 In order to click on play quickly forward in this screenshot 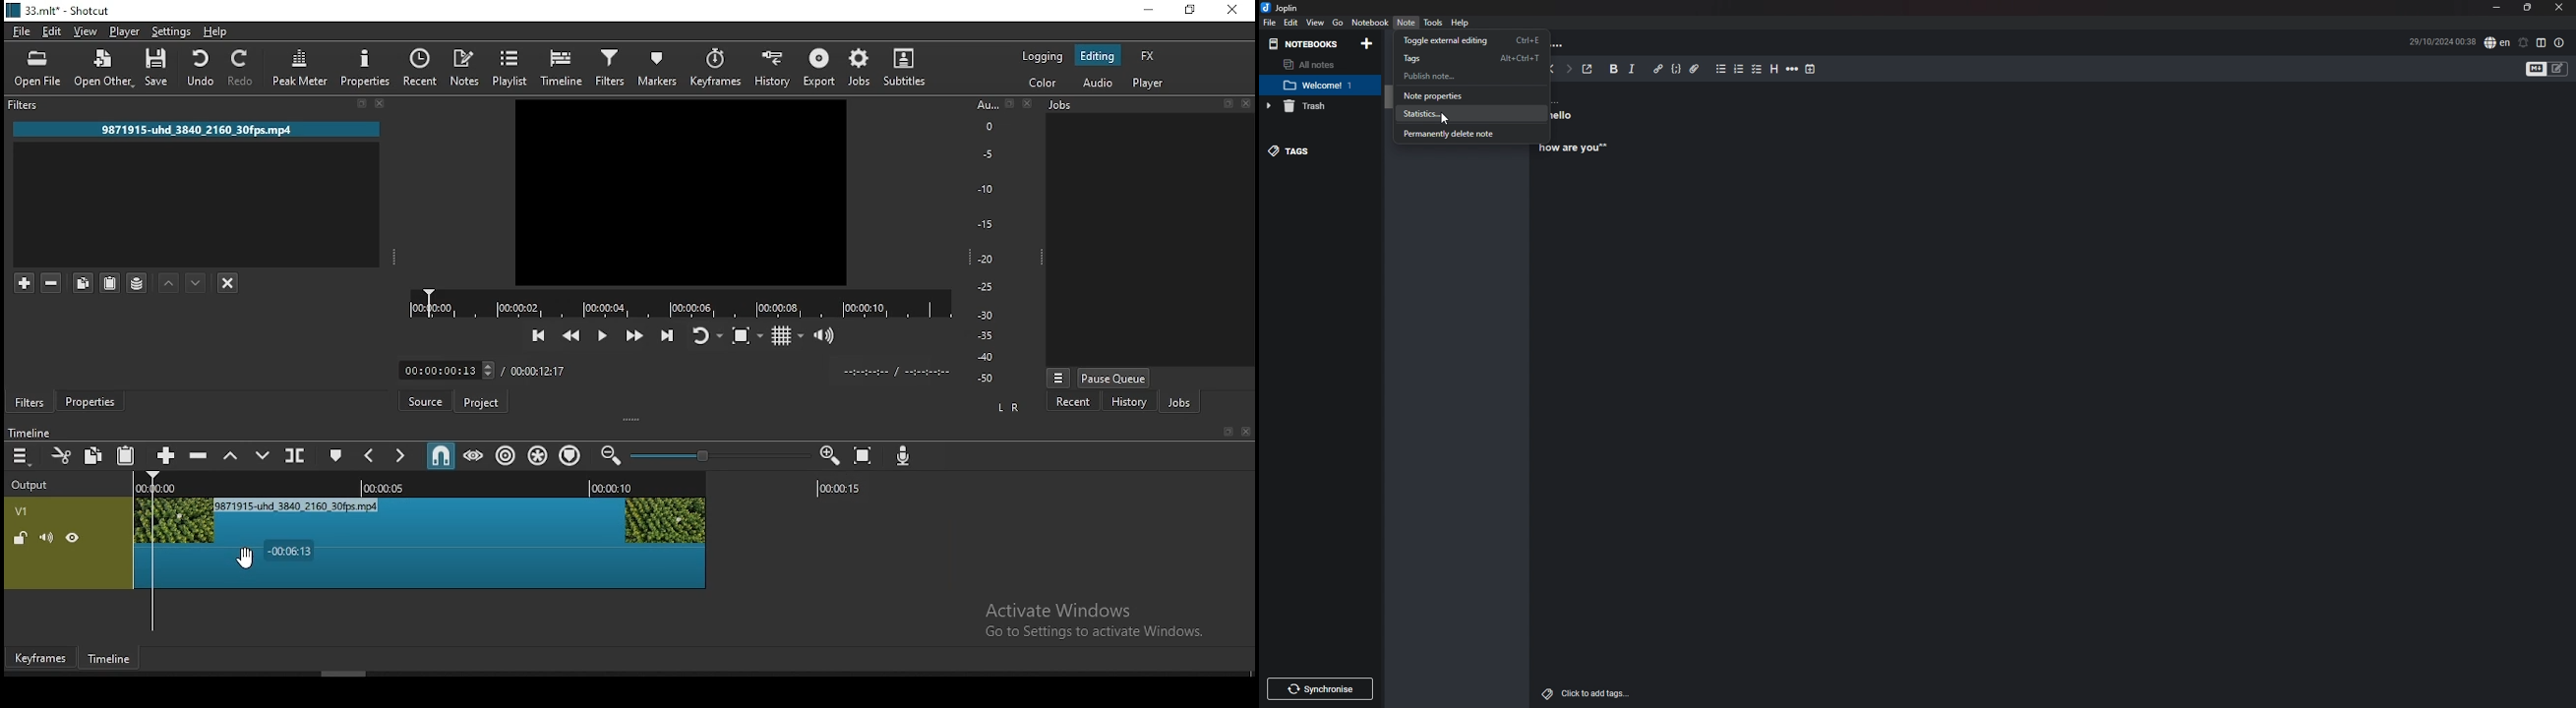, I will do `click(636, 333)`.